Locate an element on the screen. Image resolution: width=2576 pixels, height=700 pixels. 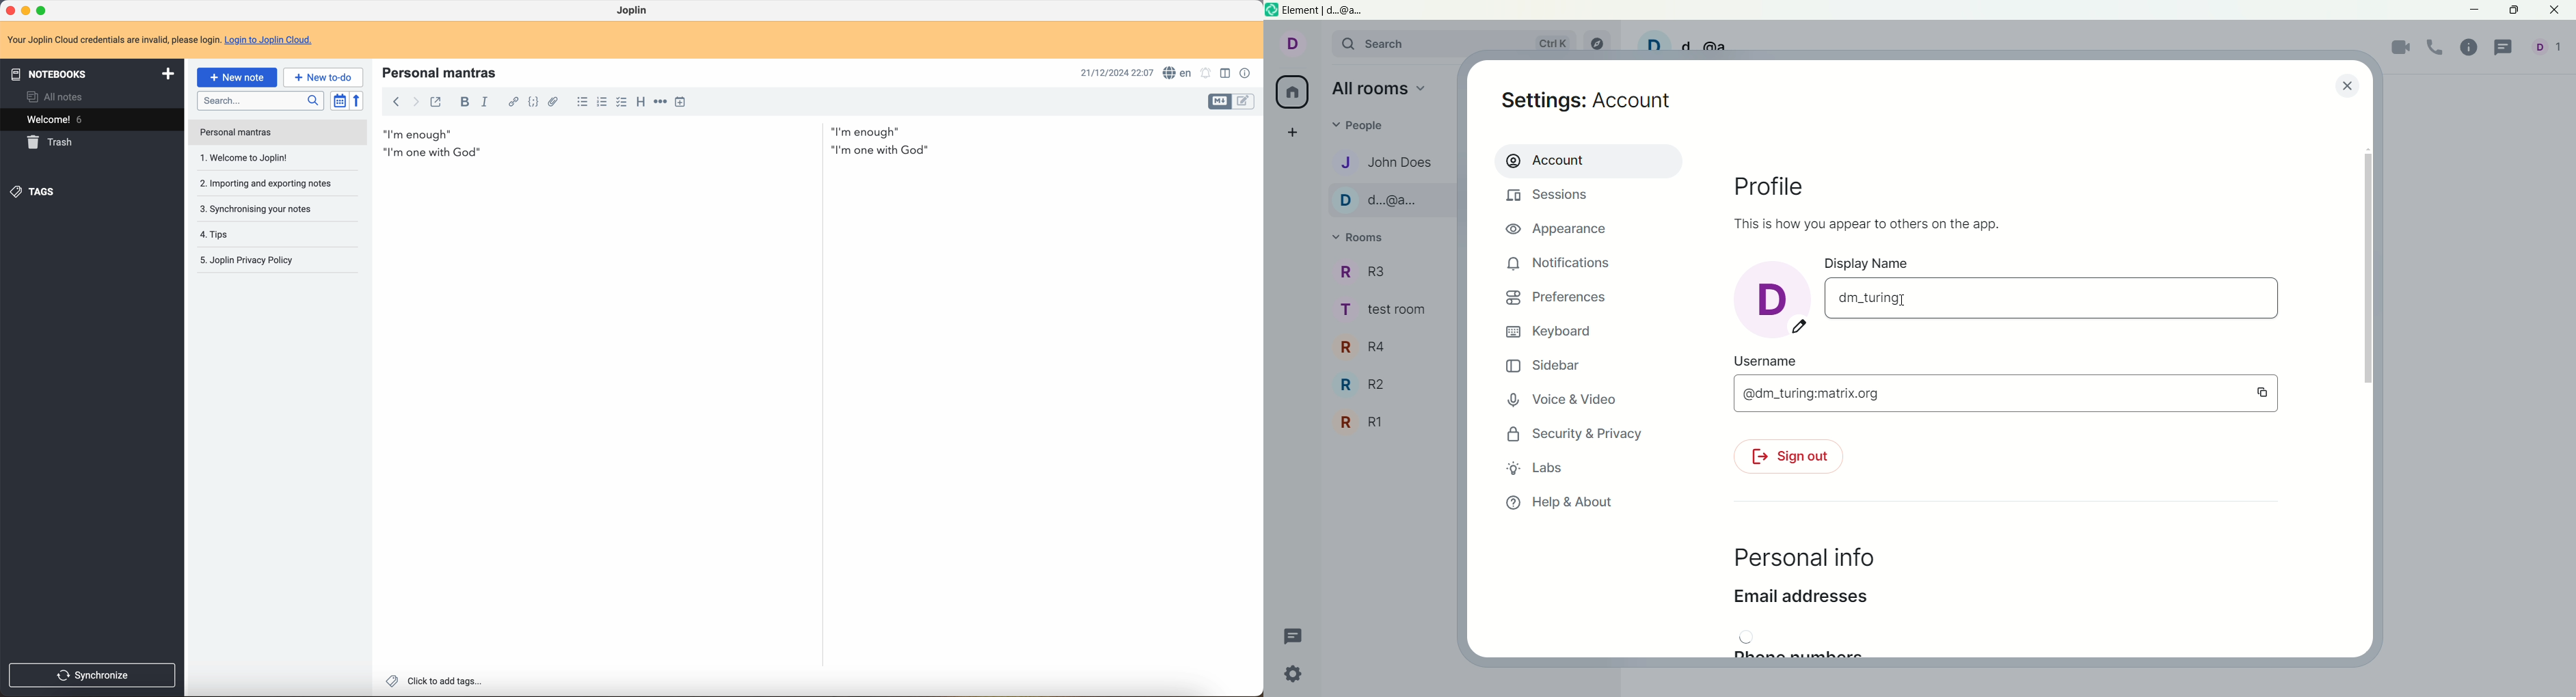
appearance is located at coordinates (1562, 231).